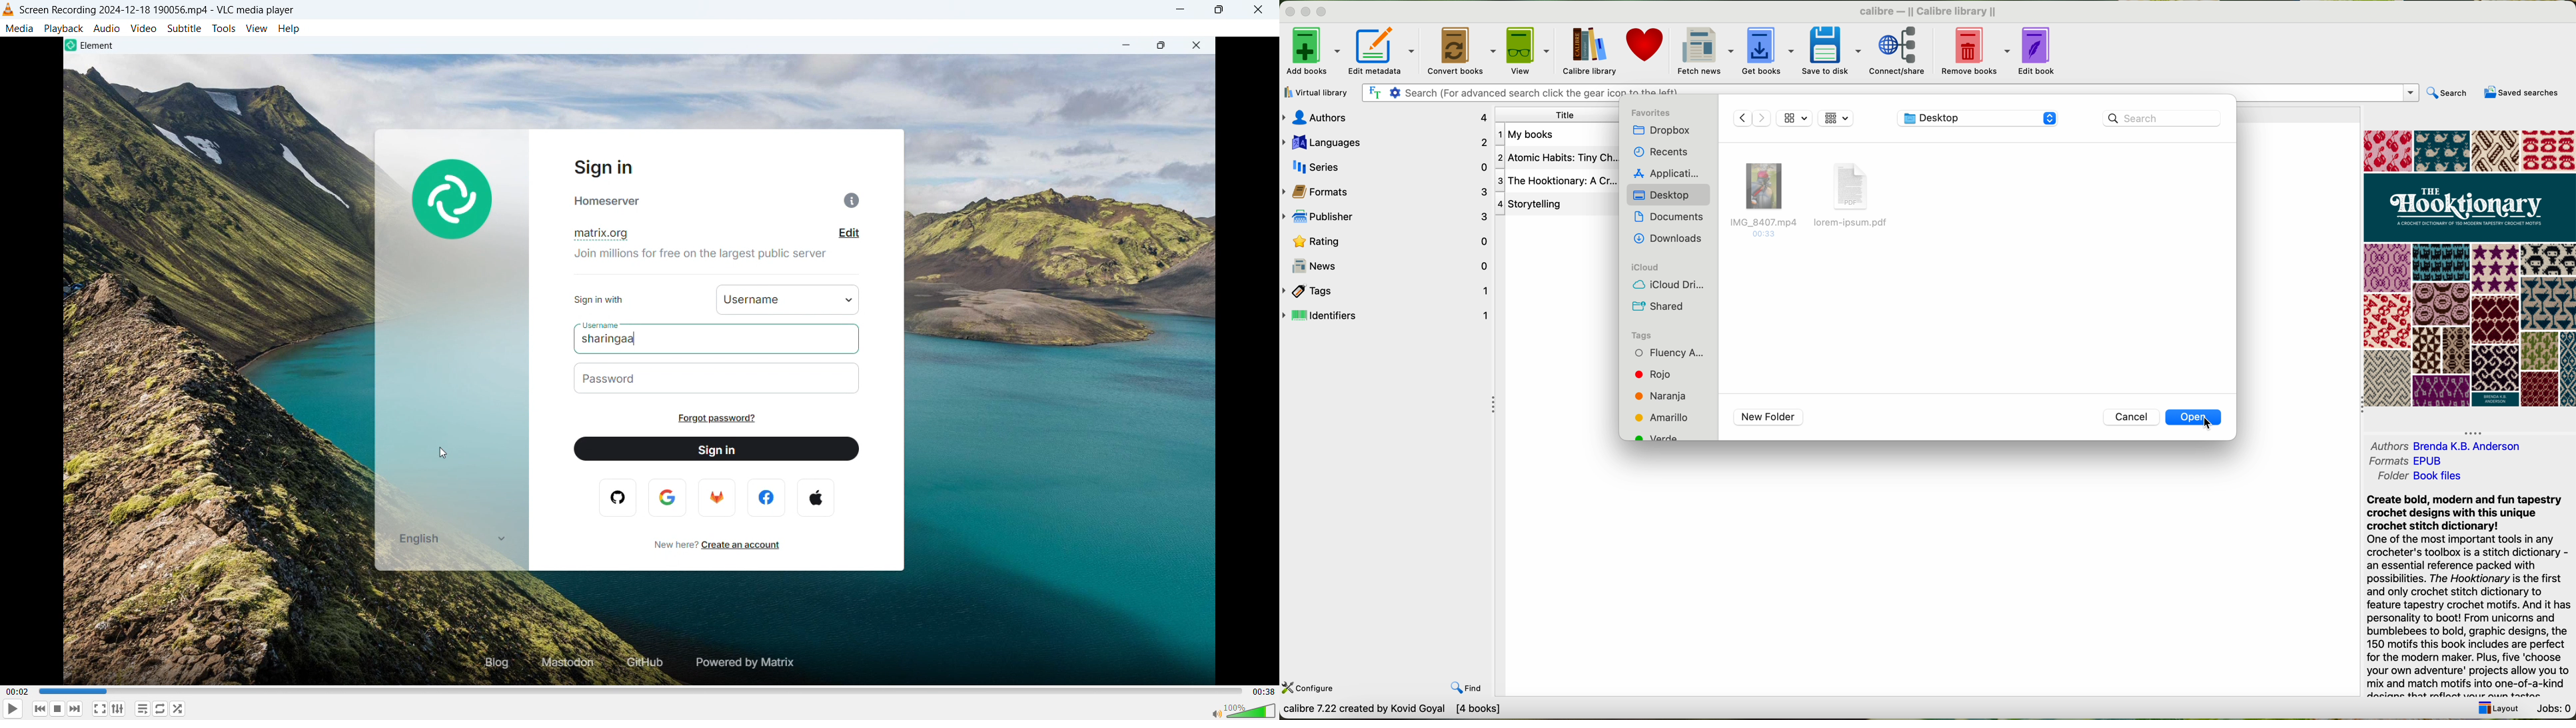 The width and height of the screenshot is (2576, 728). I want to click on video, so click(143, 28).